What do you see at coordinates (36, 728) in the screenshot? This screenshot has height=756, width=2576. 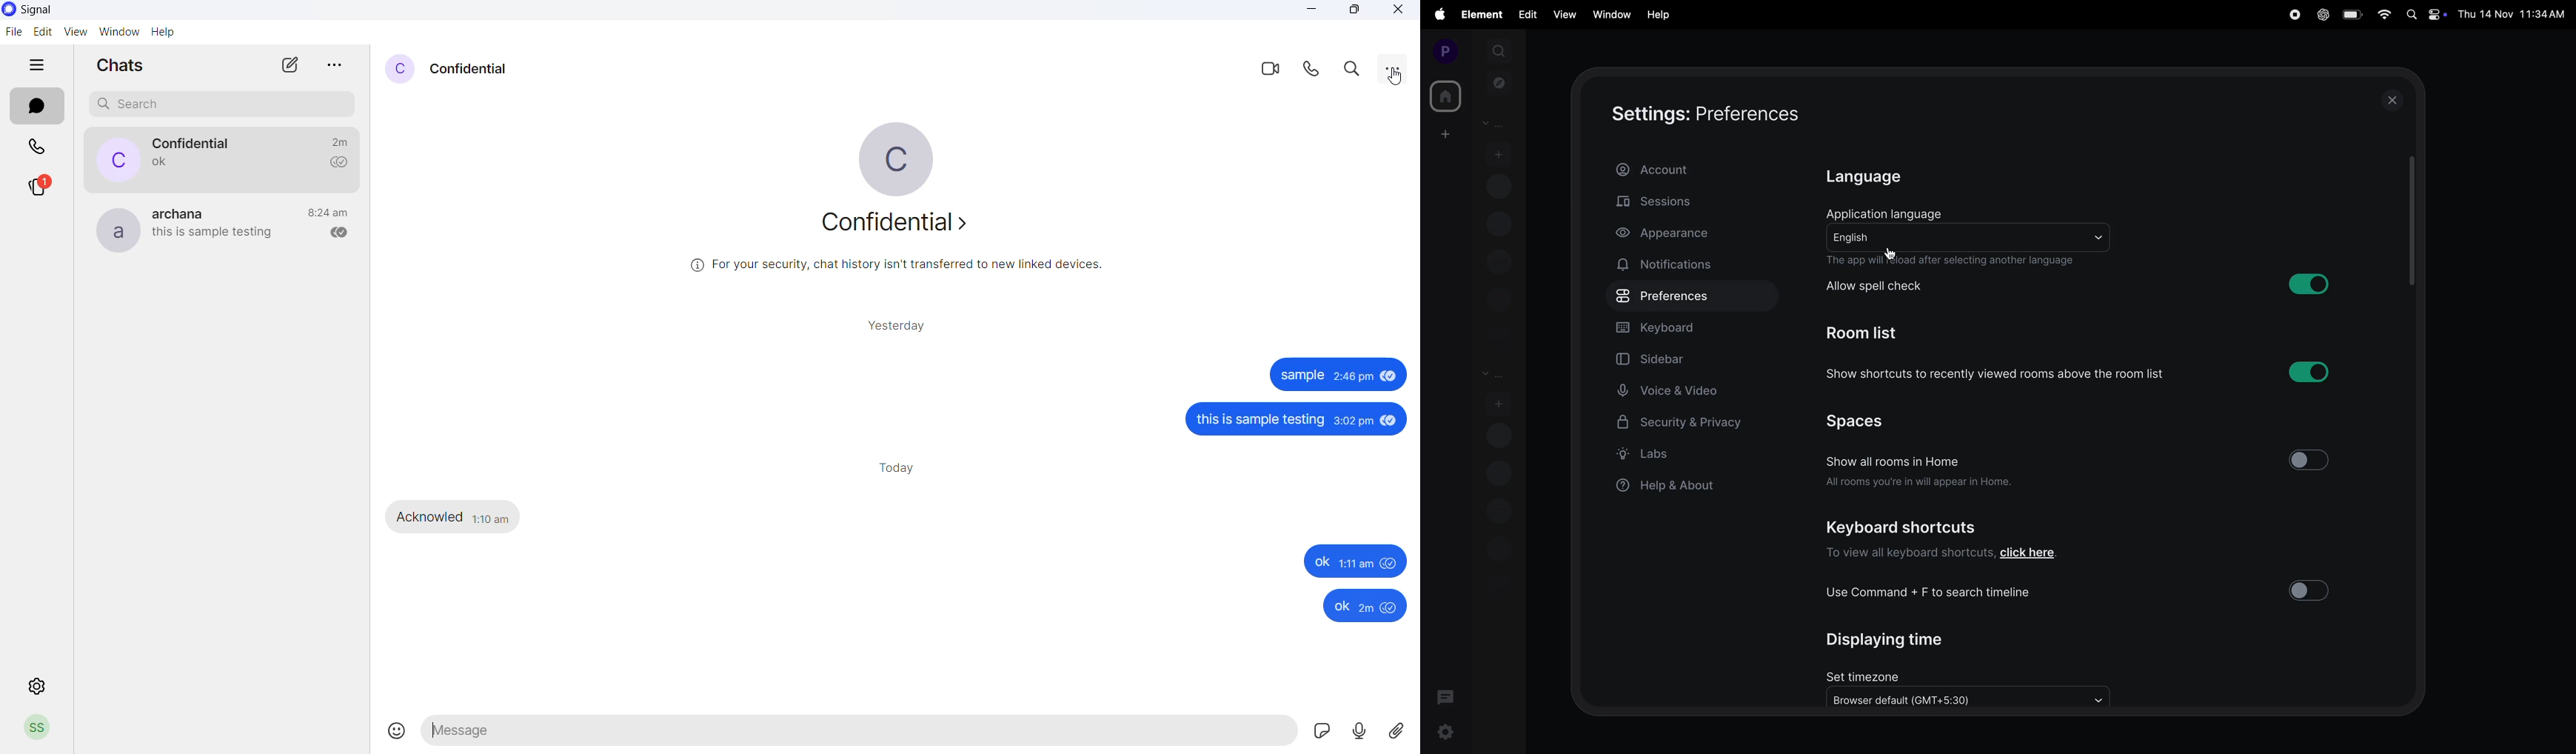 I see `profile` at bounding box center [36, 728].